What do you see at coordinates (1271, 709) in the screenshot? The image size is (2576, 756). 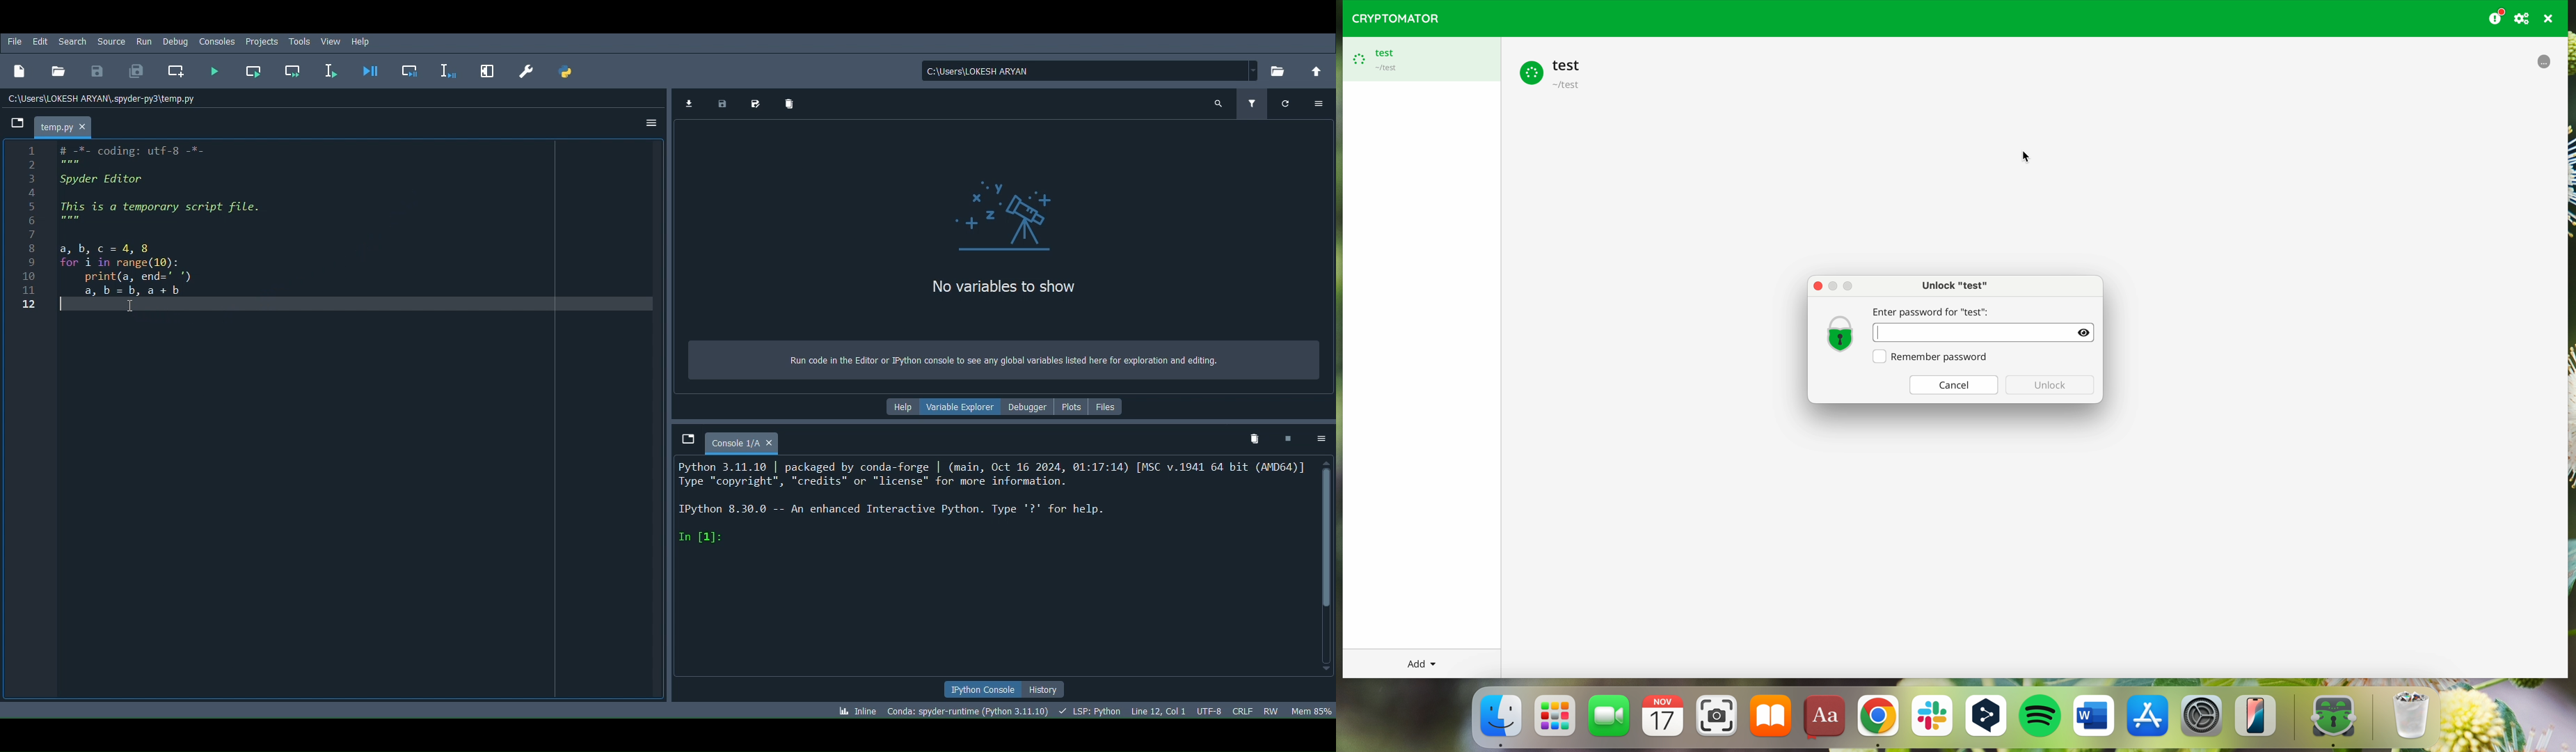 I see `File permissions` at bounding box center [1271, 709].